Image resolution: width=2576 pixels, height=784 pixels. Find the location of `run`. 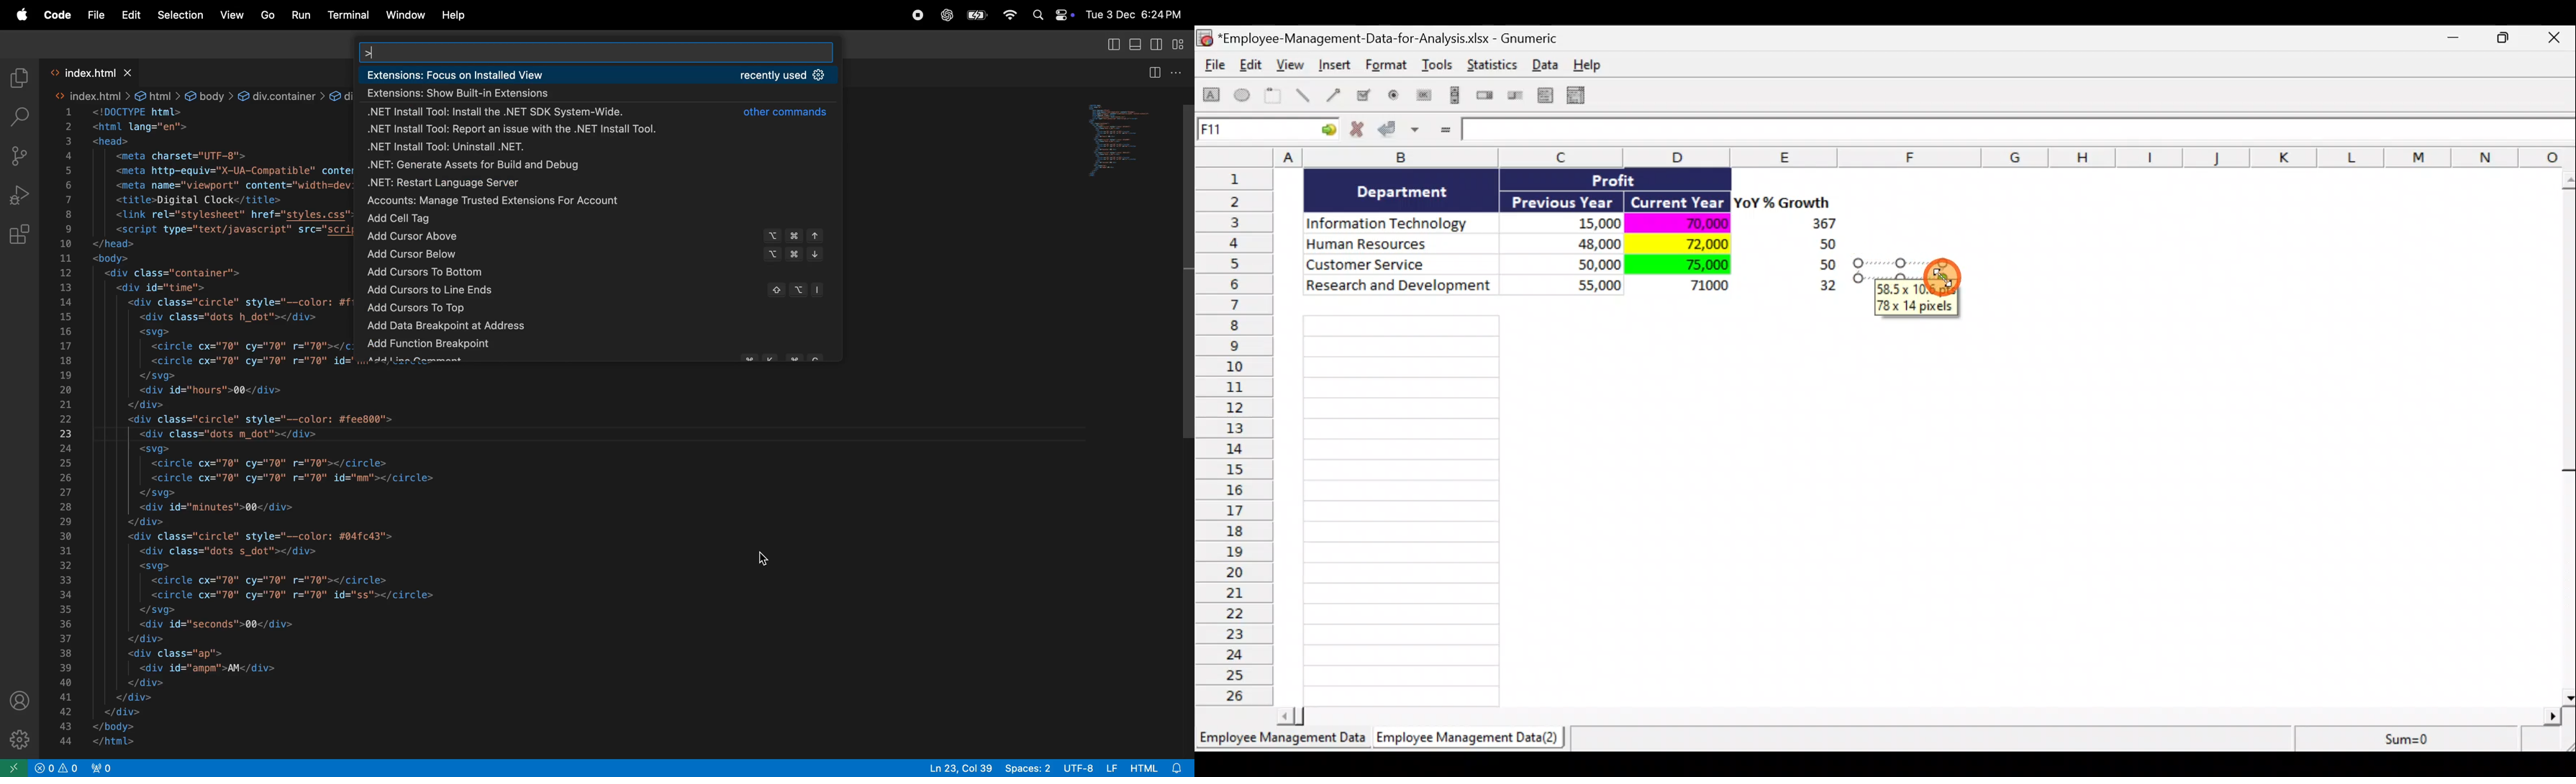

run is located at coordinates (302, 15).